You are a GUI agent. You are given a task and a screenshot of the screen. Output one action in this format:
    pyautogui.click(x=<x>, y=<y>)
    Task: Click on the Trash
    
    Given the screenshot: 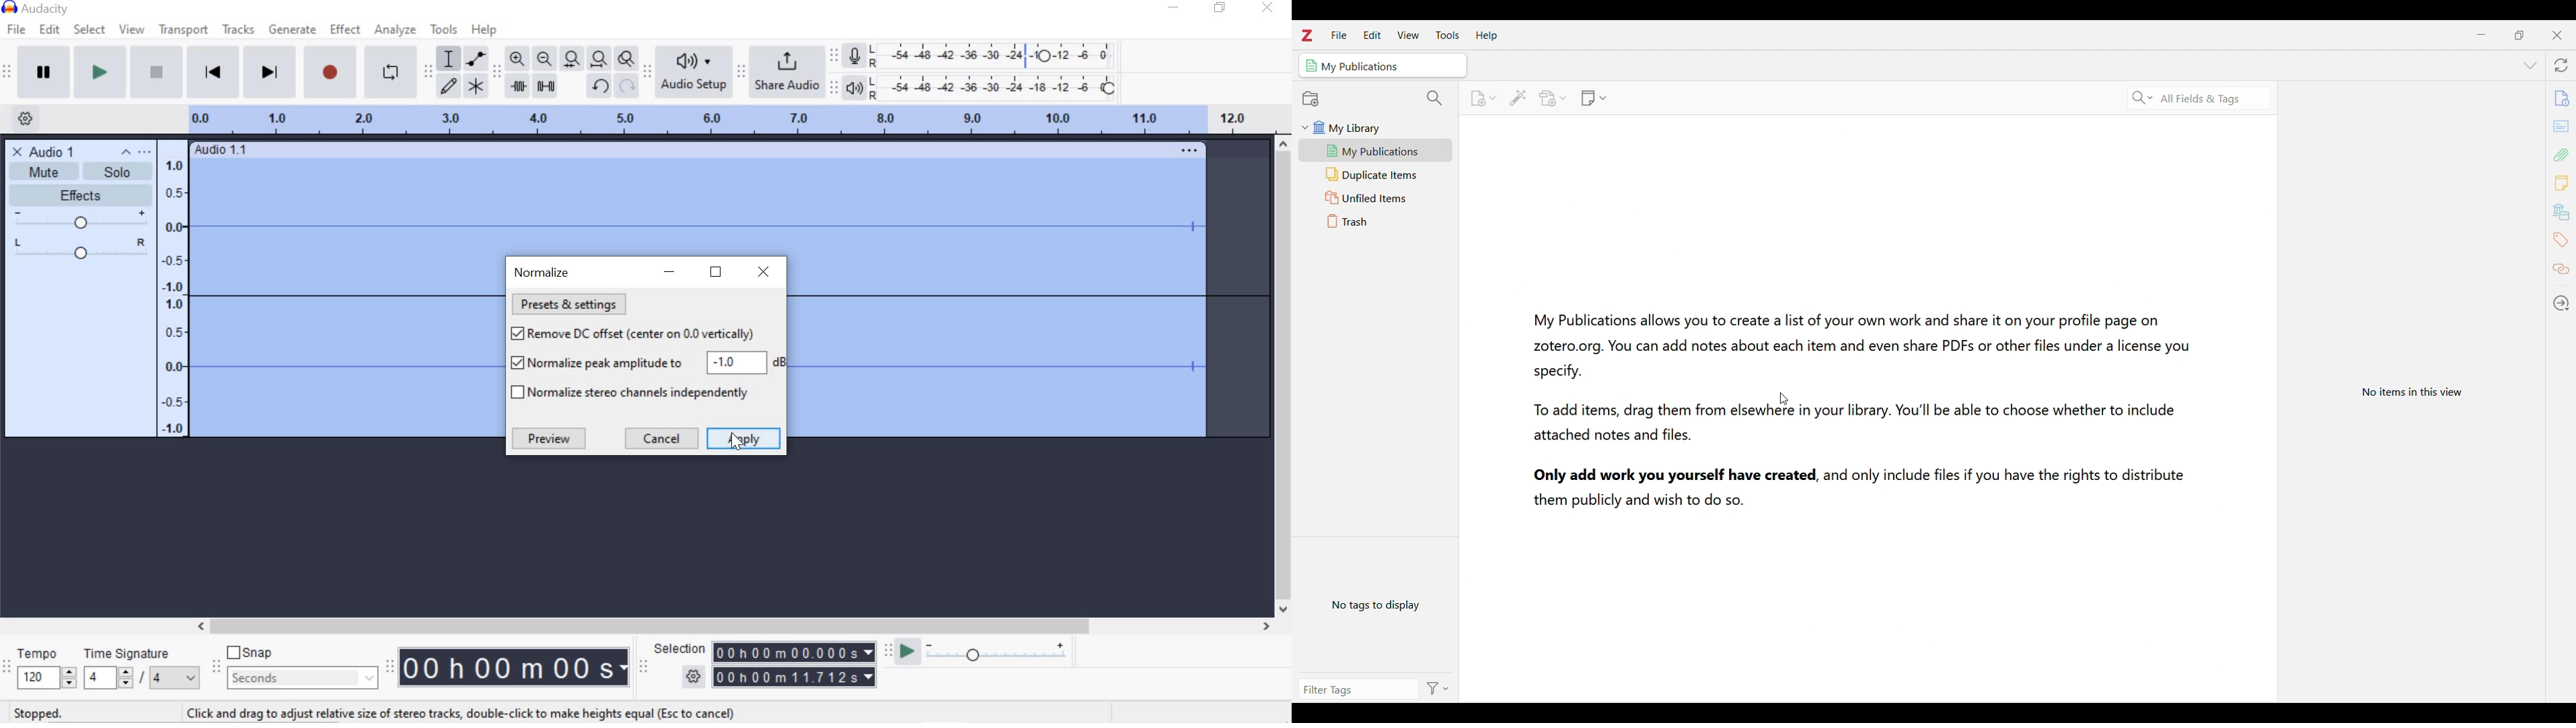 What is the action you would take?
    pyautogui.click(x=1376, y=221)
    